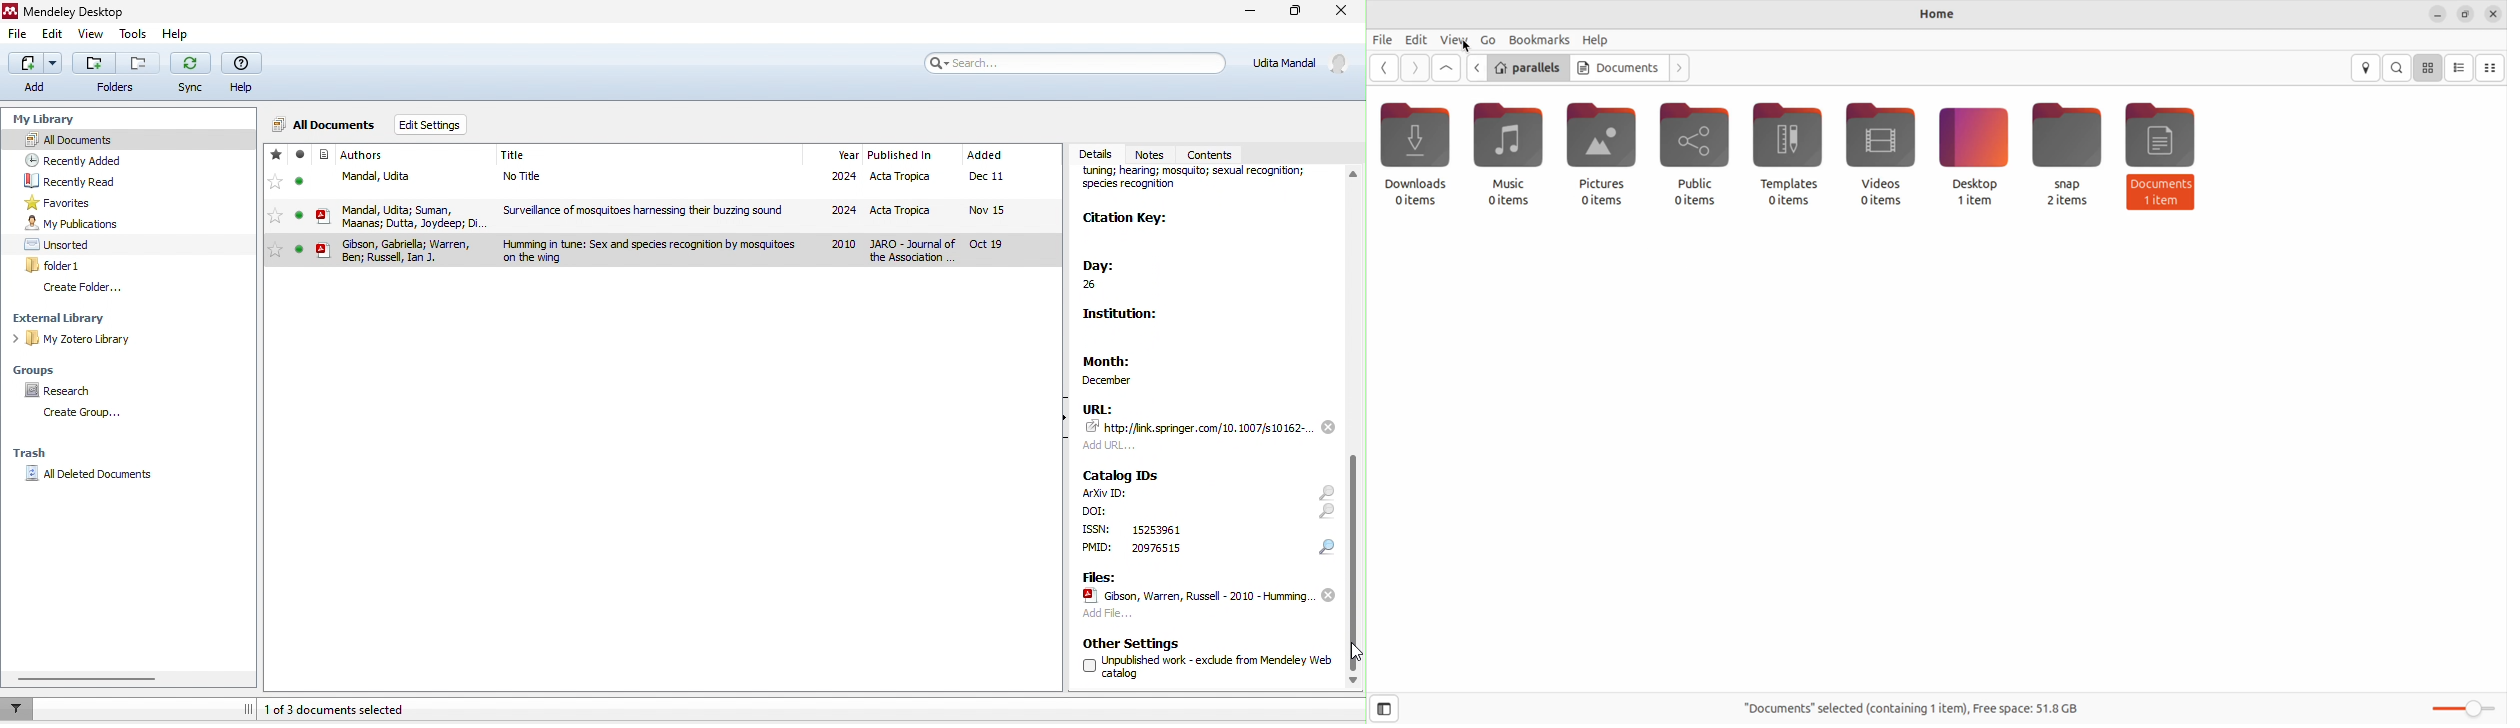 This screenshot has width=2520, height=728. I want to click on files, so click(1098, 576).